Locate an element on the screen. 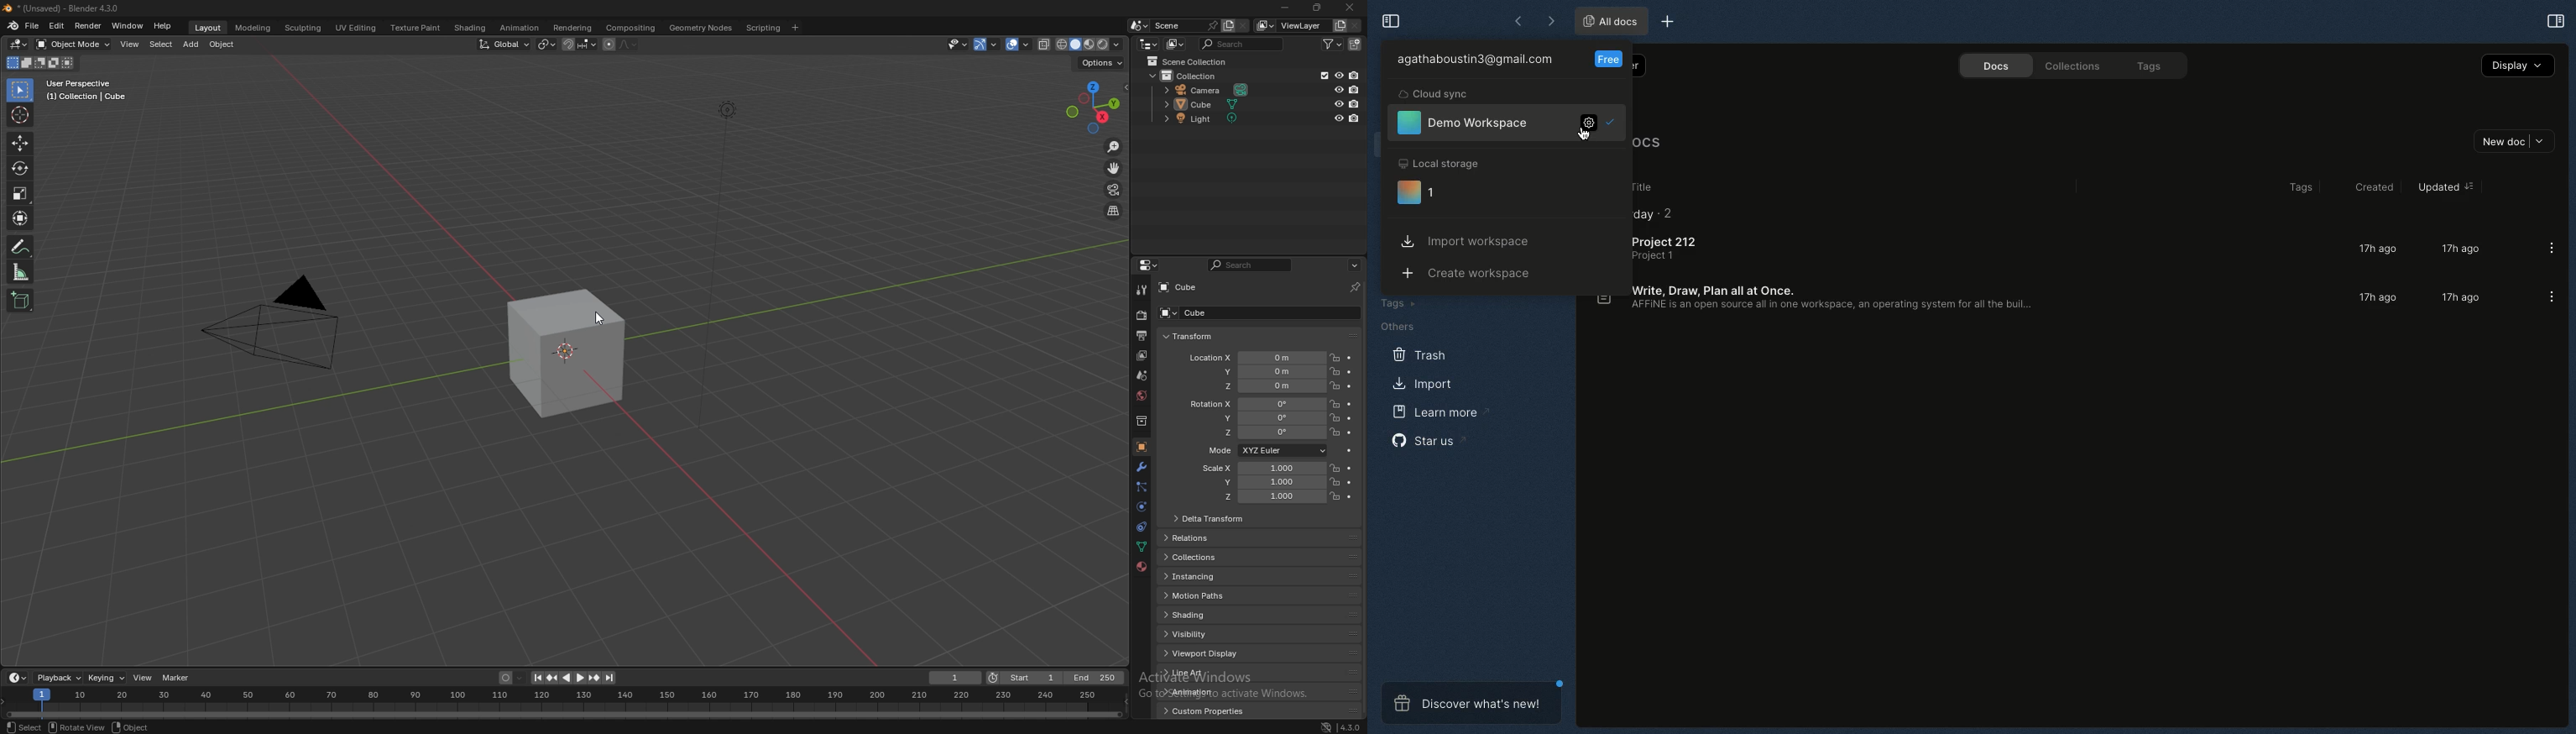 Image resolution: width=2576 pixels, height=756 pixels. cube is located at coordinates (1237, 314).